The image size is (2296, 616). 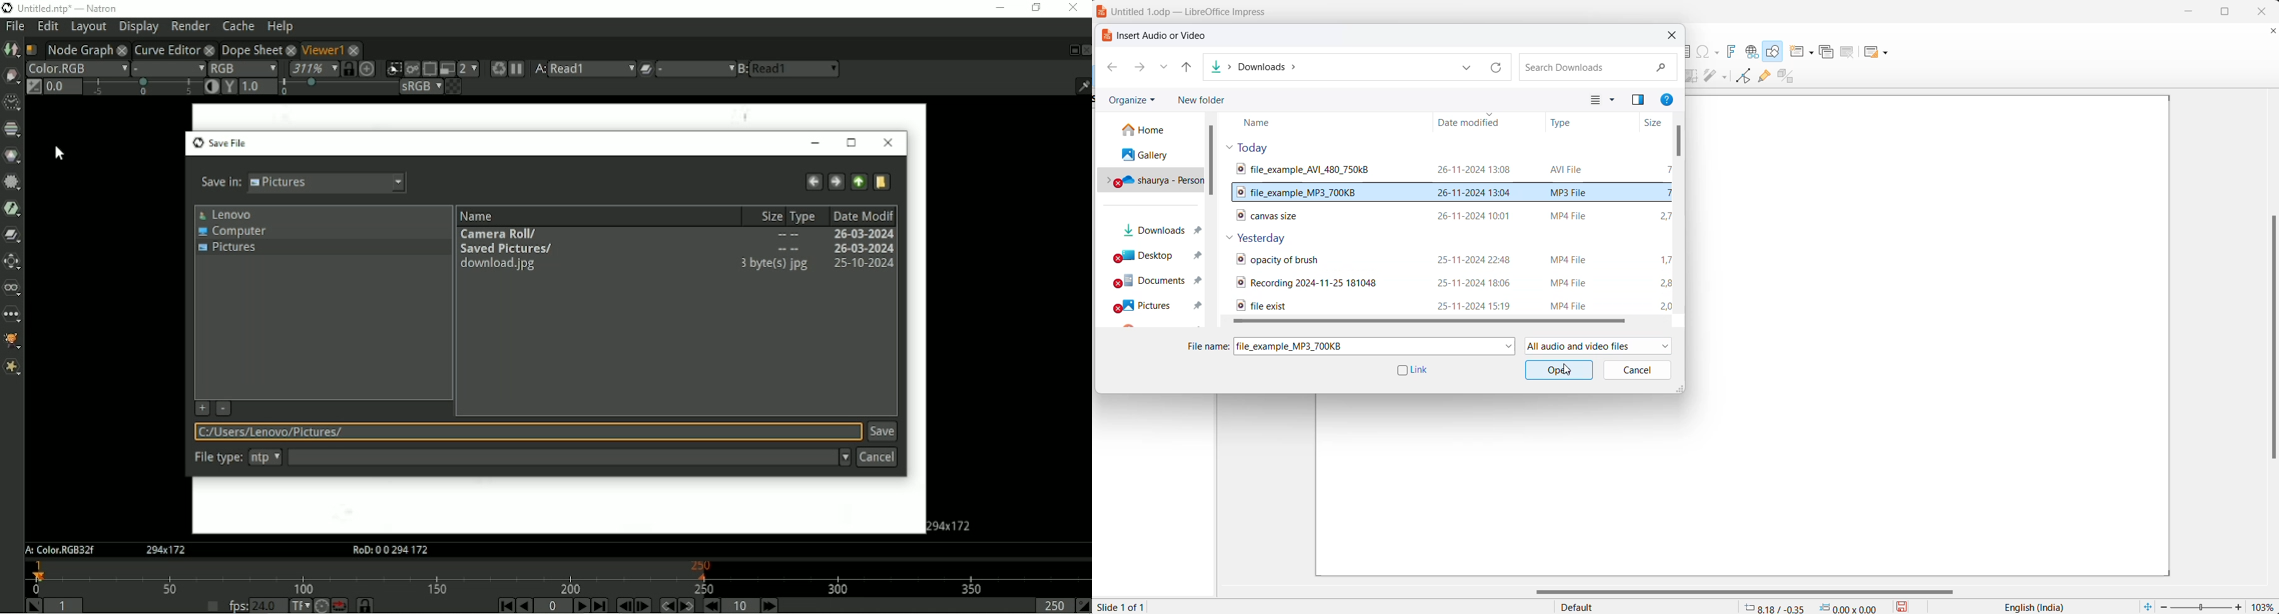 I want to click on insert fontwork, so click(x=1735, y=50).